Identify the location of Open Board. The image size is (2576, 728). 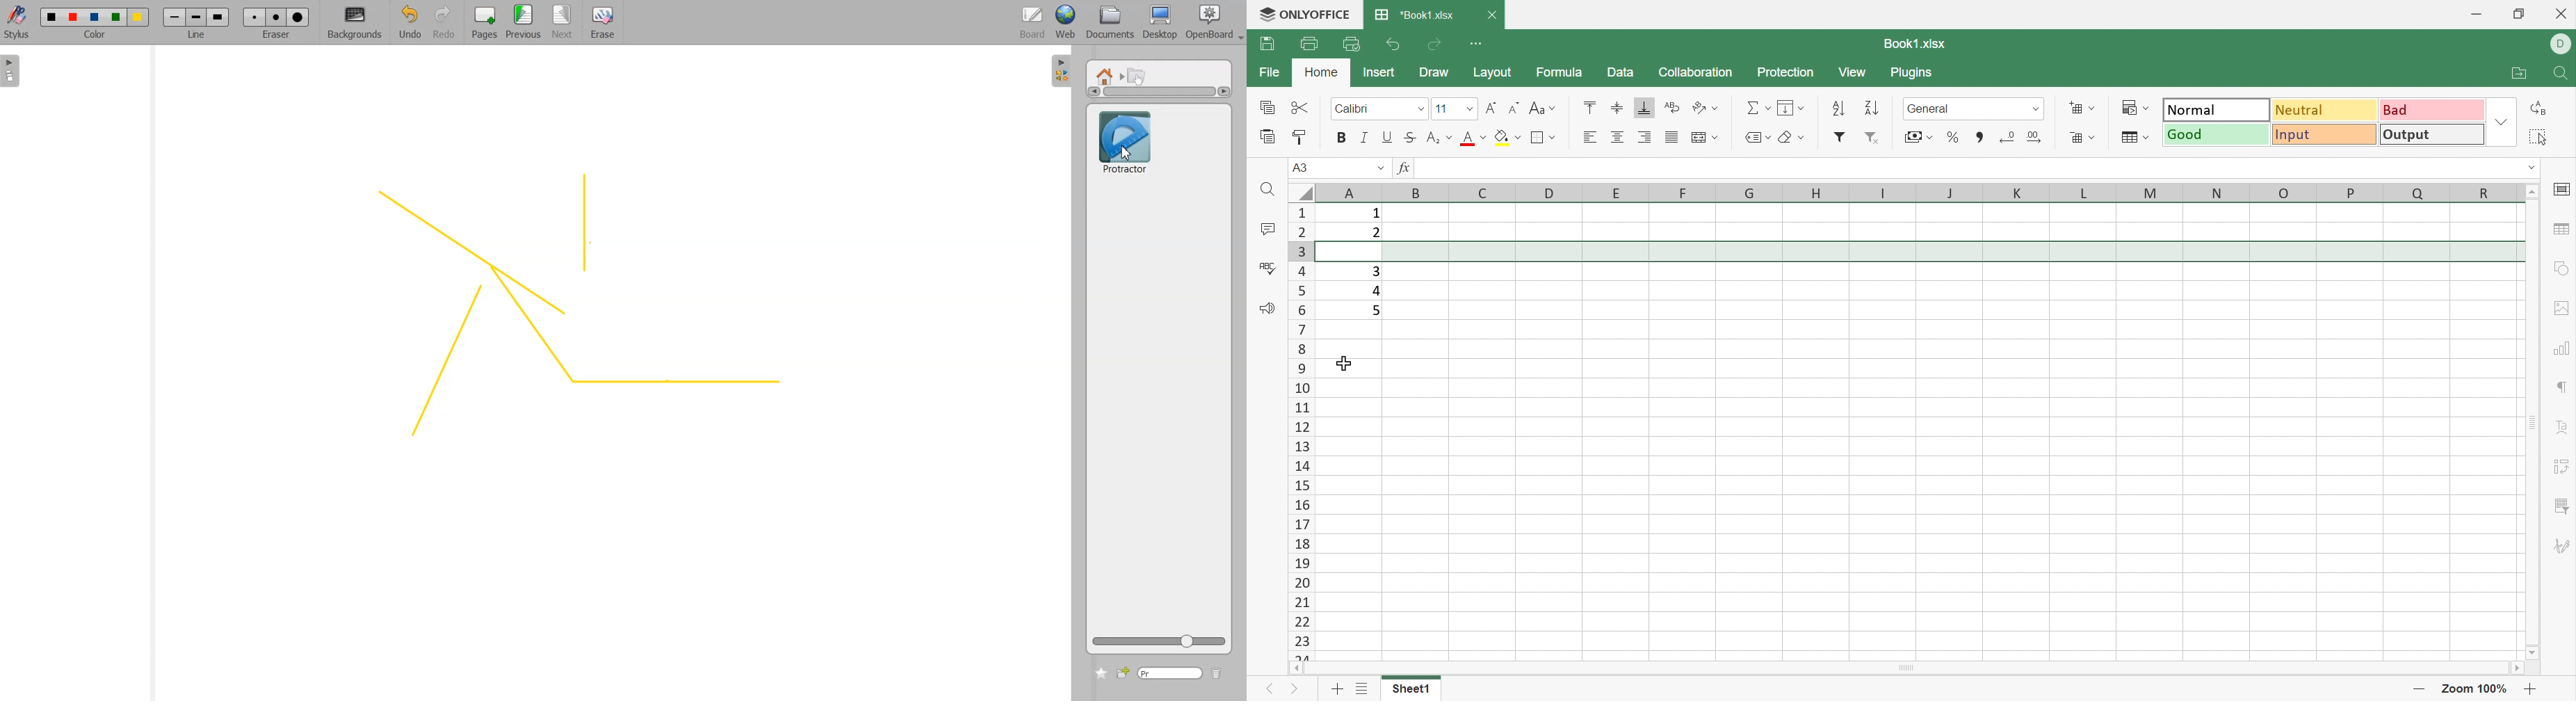
(1214, 23).